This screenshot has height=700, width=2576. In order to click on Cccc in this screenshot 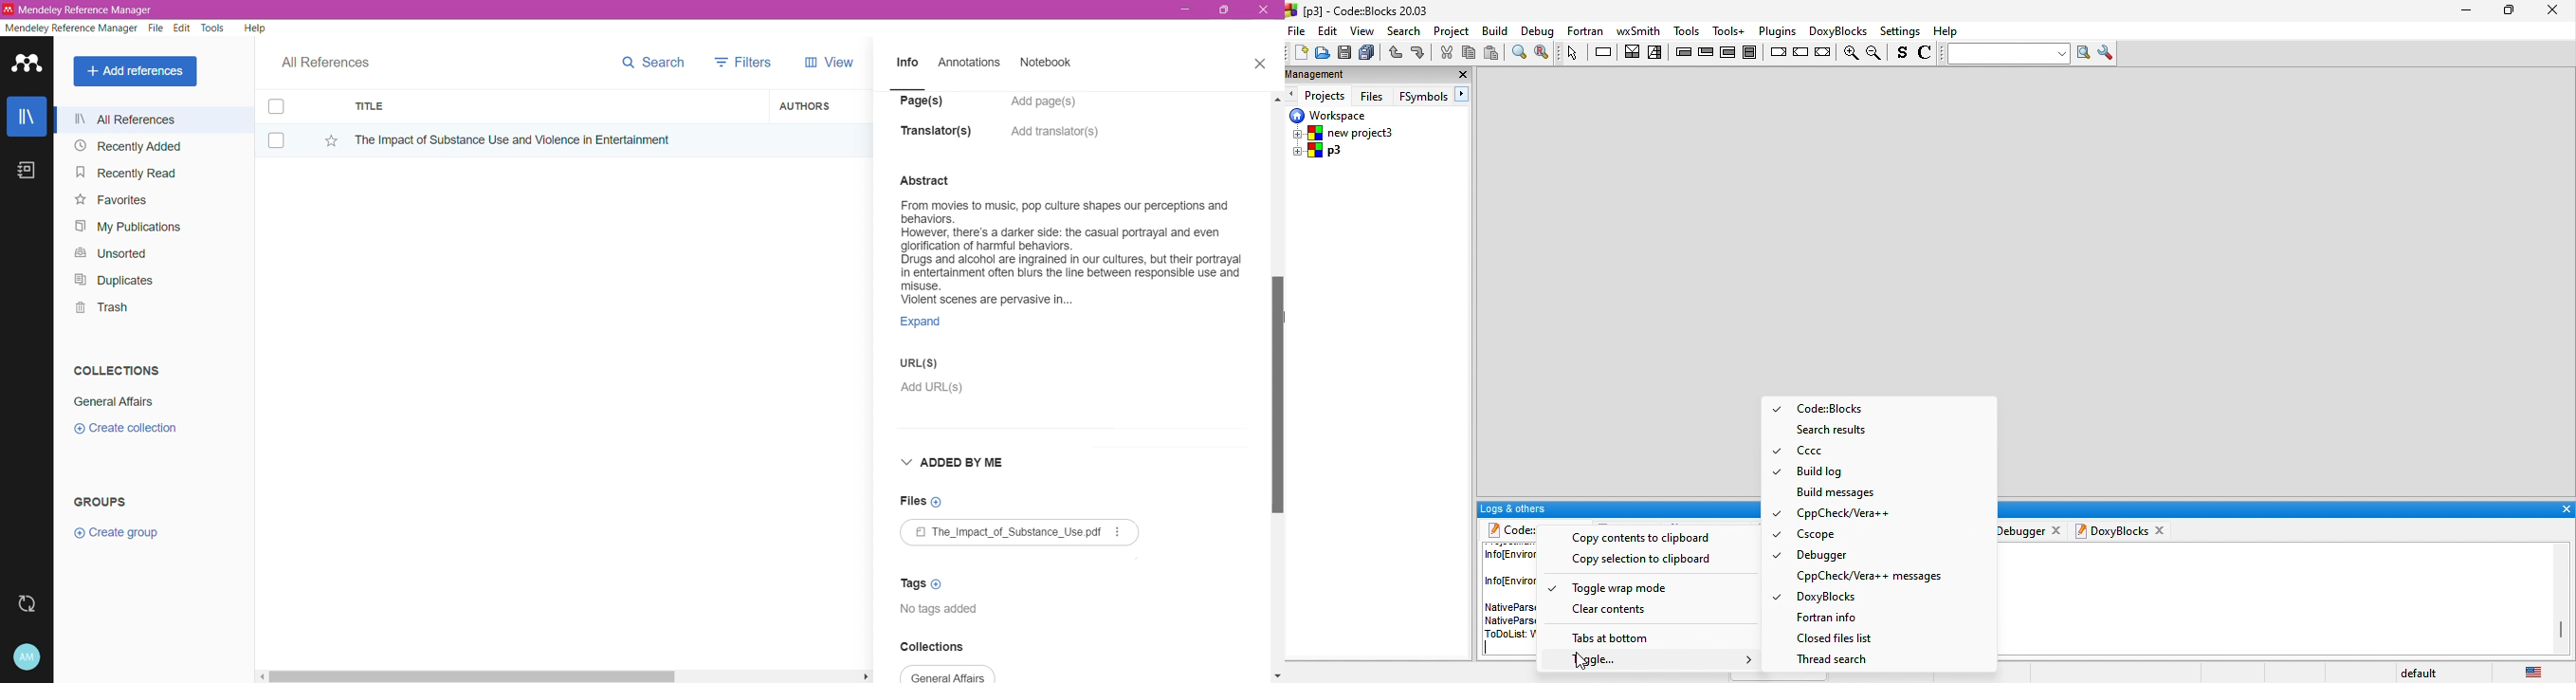, I will do `click(1831, 452)`.